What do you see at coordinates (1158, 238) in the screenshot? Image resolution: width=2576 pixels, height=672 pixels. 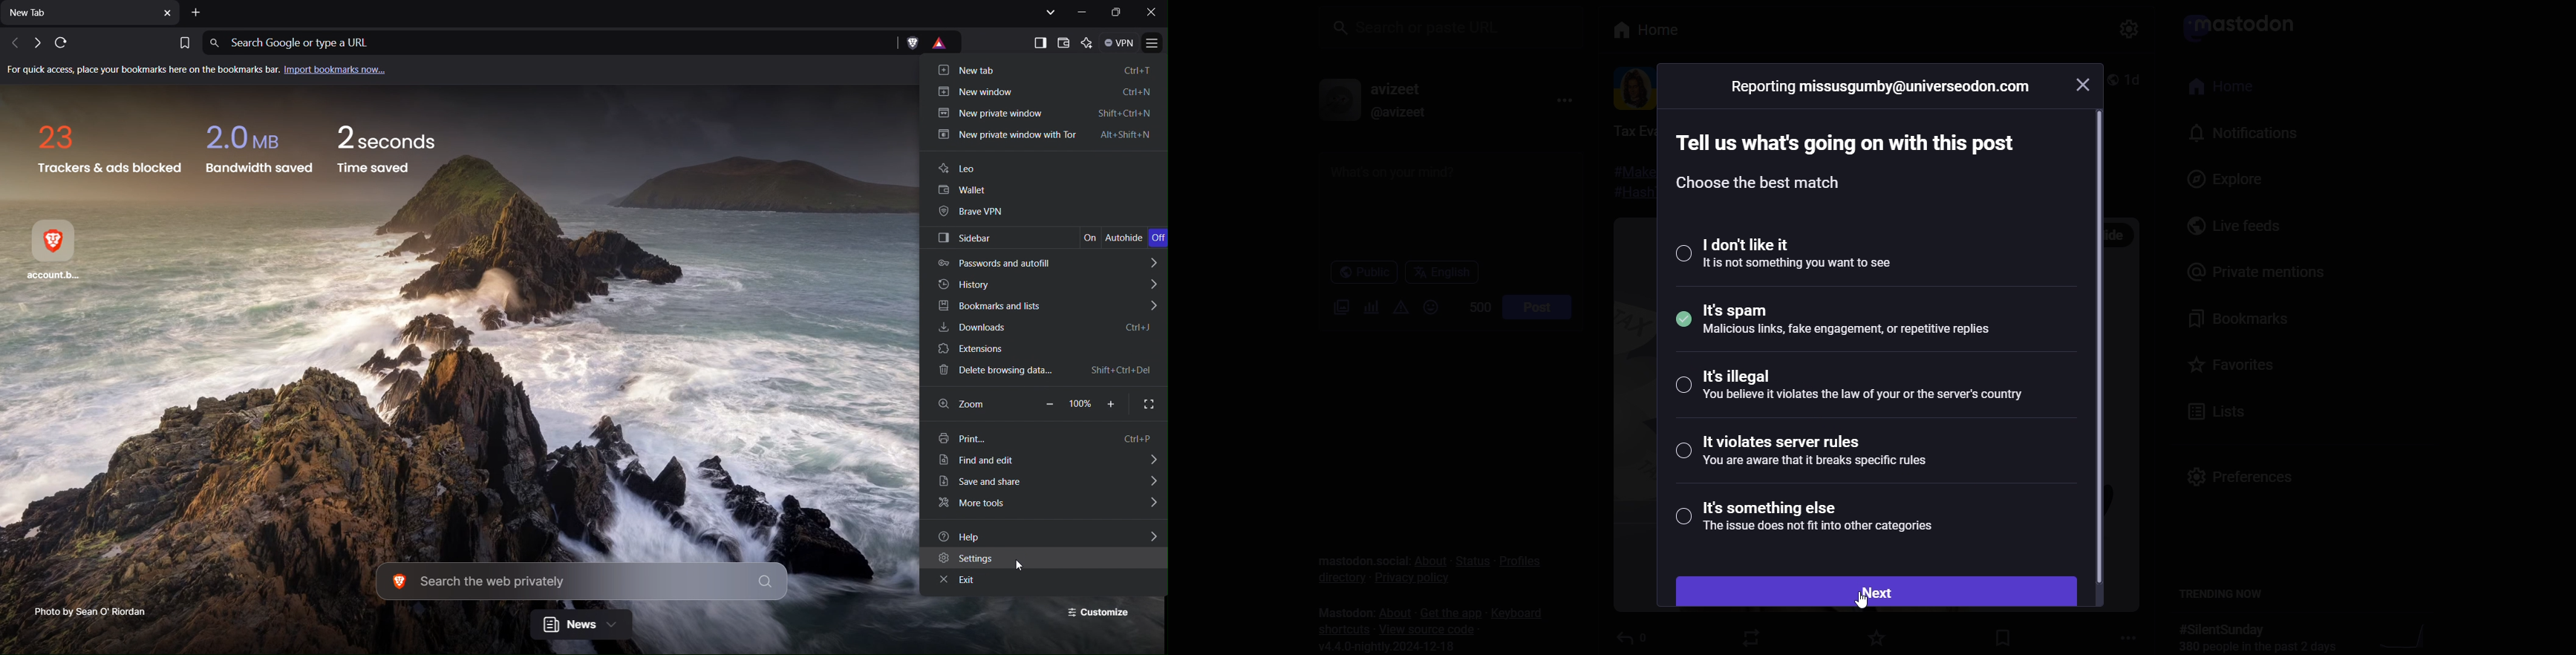 I see `Off` at bounding box center [1158, 238].